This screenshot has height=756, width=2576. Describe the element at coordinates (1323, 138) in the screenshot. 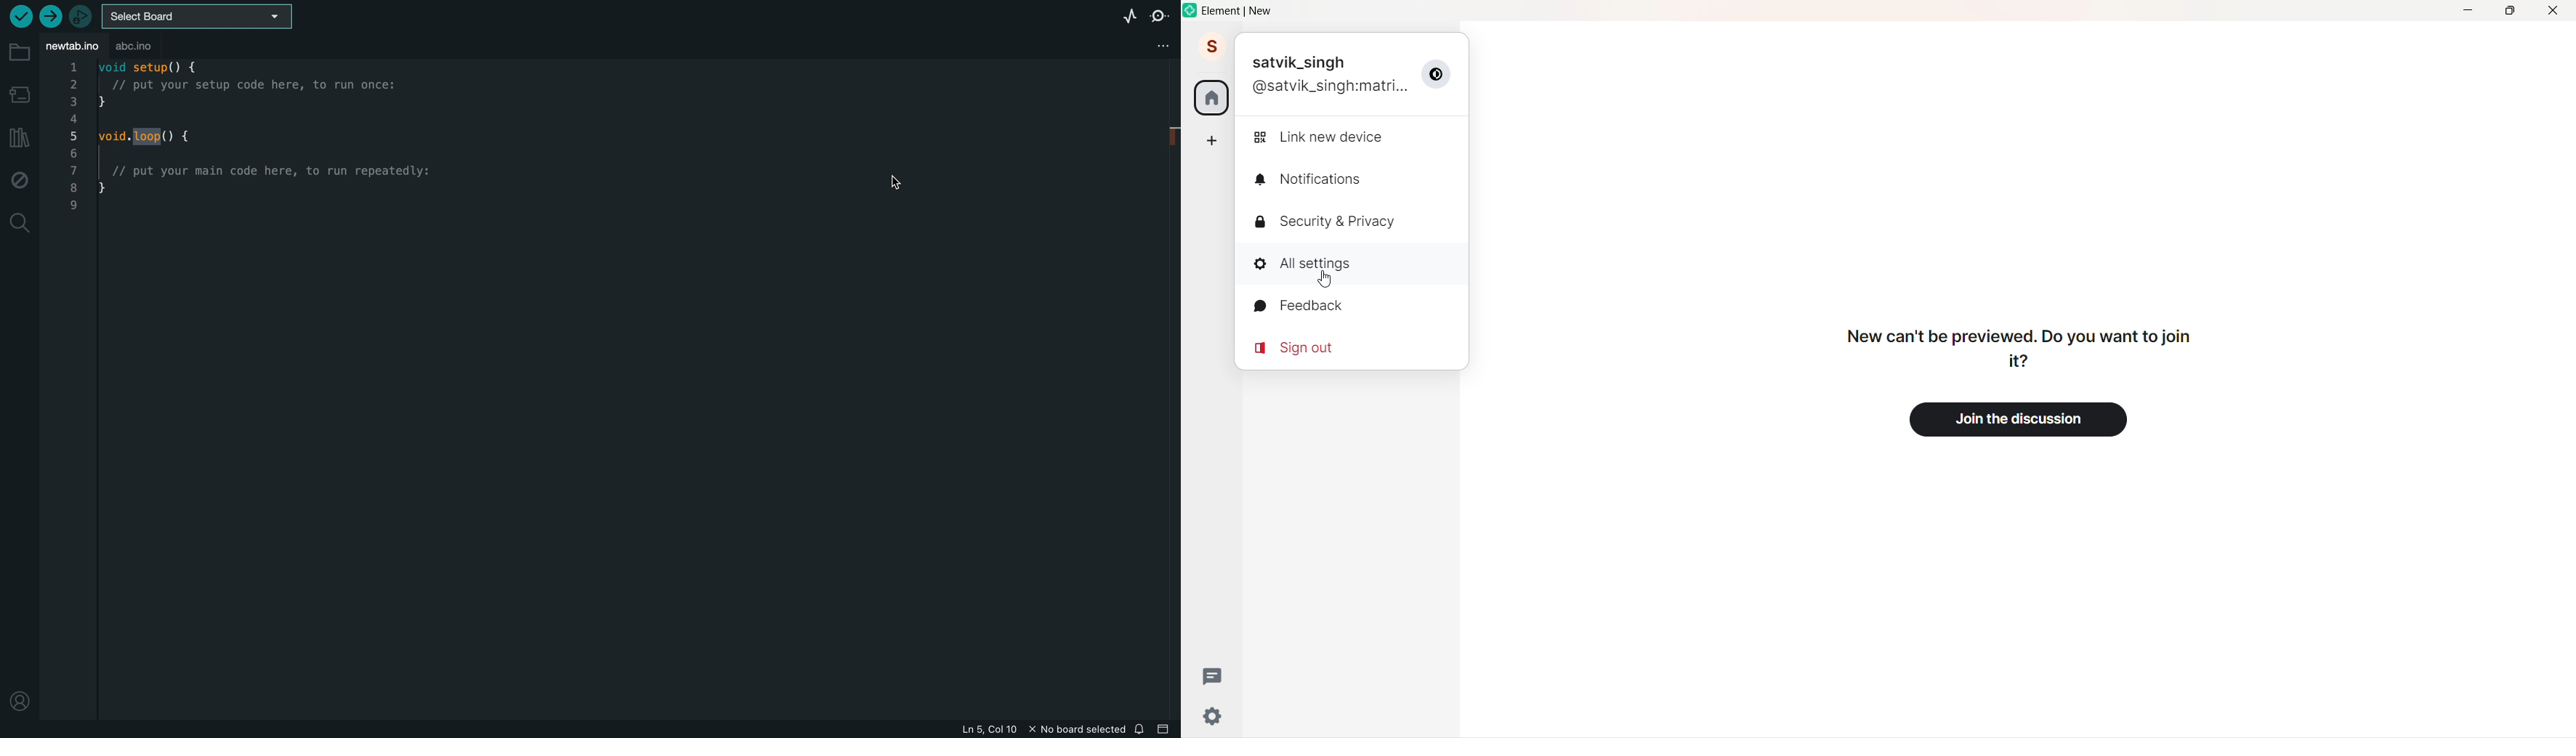

I see `Link new device` at that location.